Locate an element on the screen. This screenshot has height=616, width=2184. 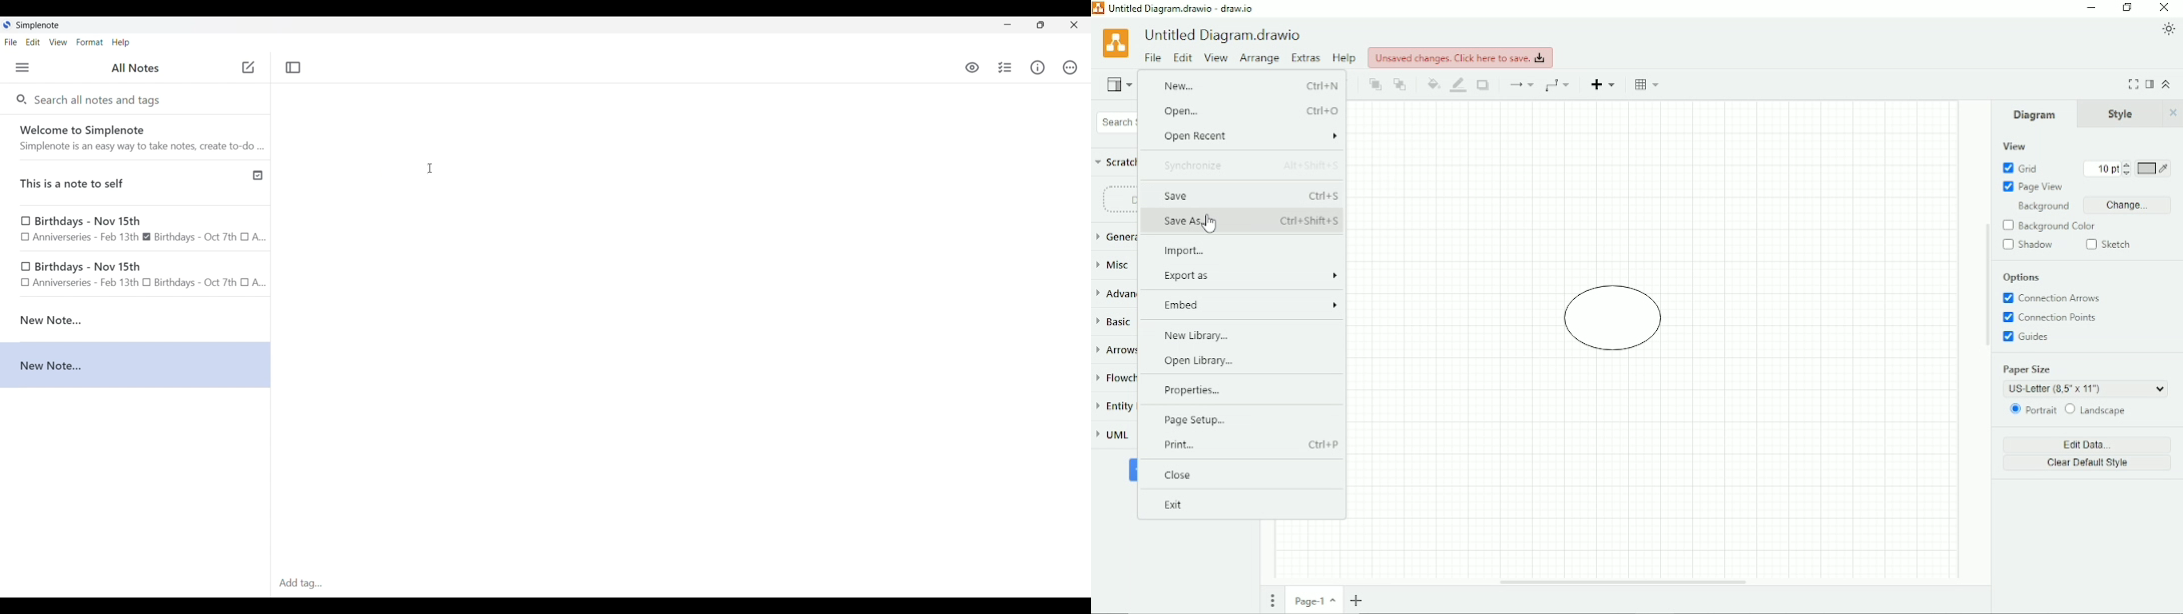
Edit Data is located at coordinates (2089, 444).